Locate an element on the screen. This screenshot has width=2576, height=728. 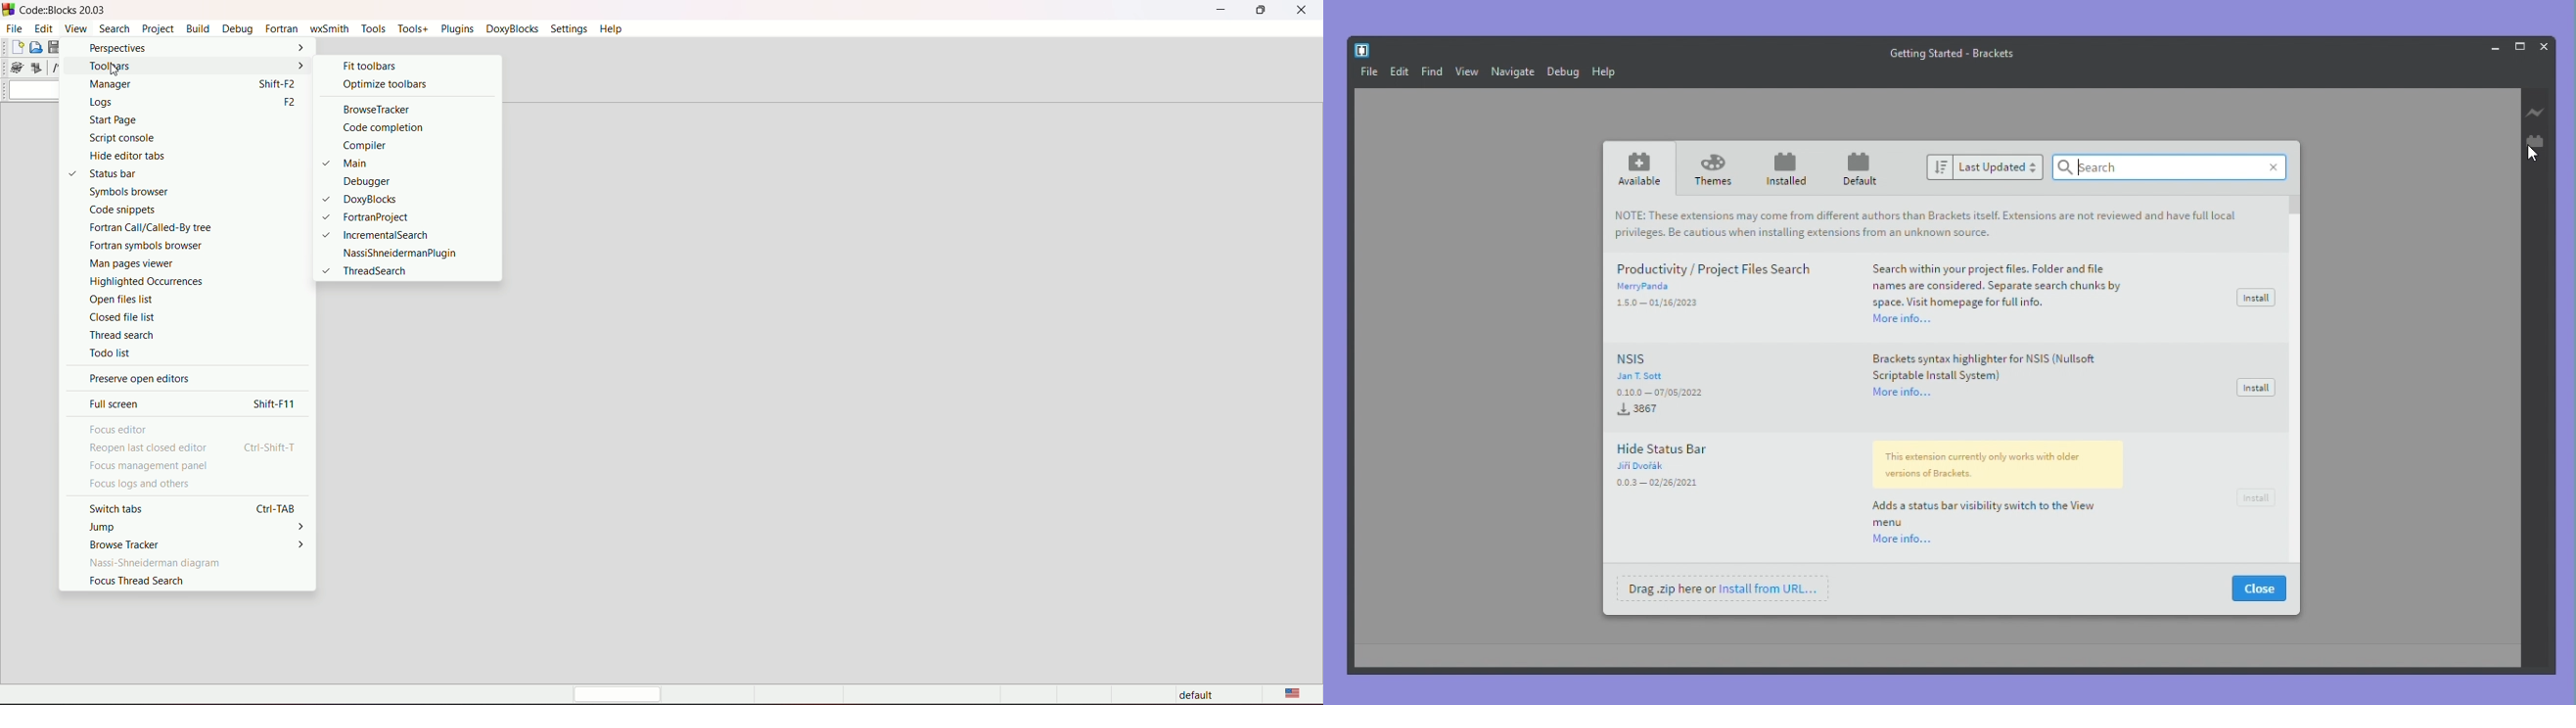
arrow is located at coordinates (299, 48).